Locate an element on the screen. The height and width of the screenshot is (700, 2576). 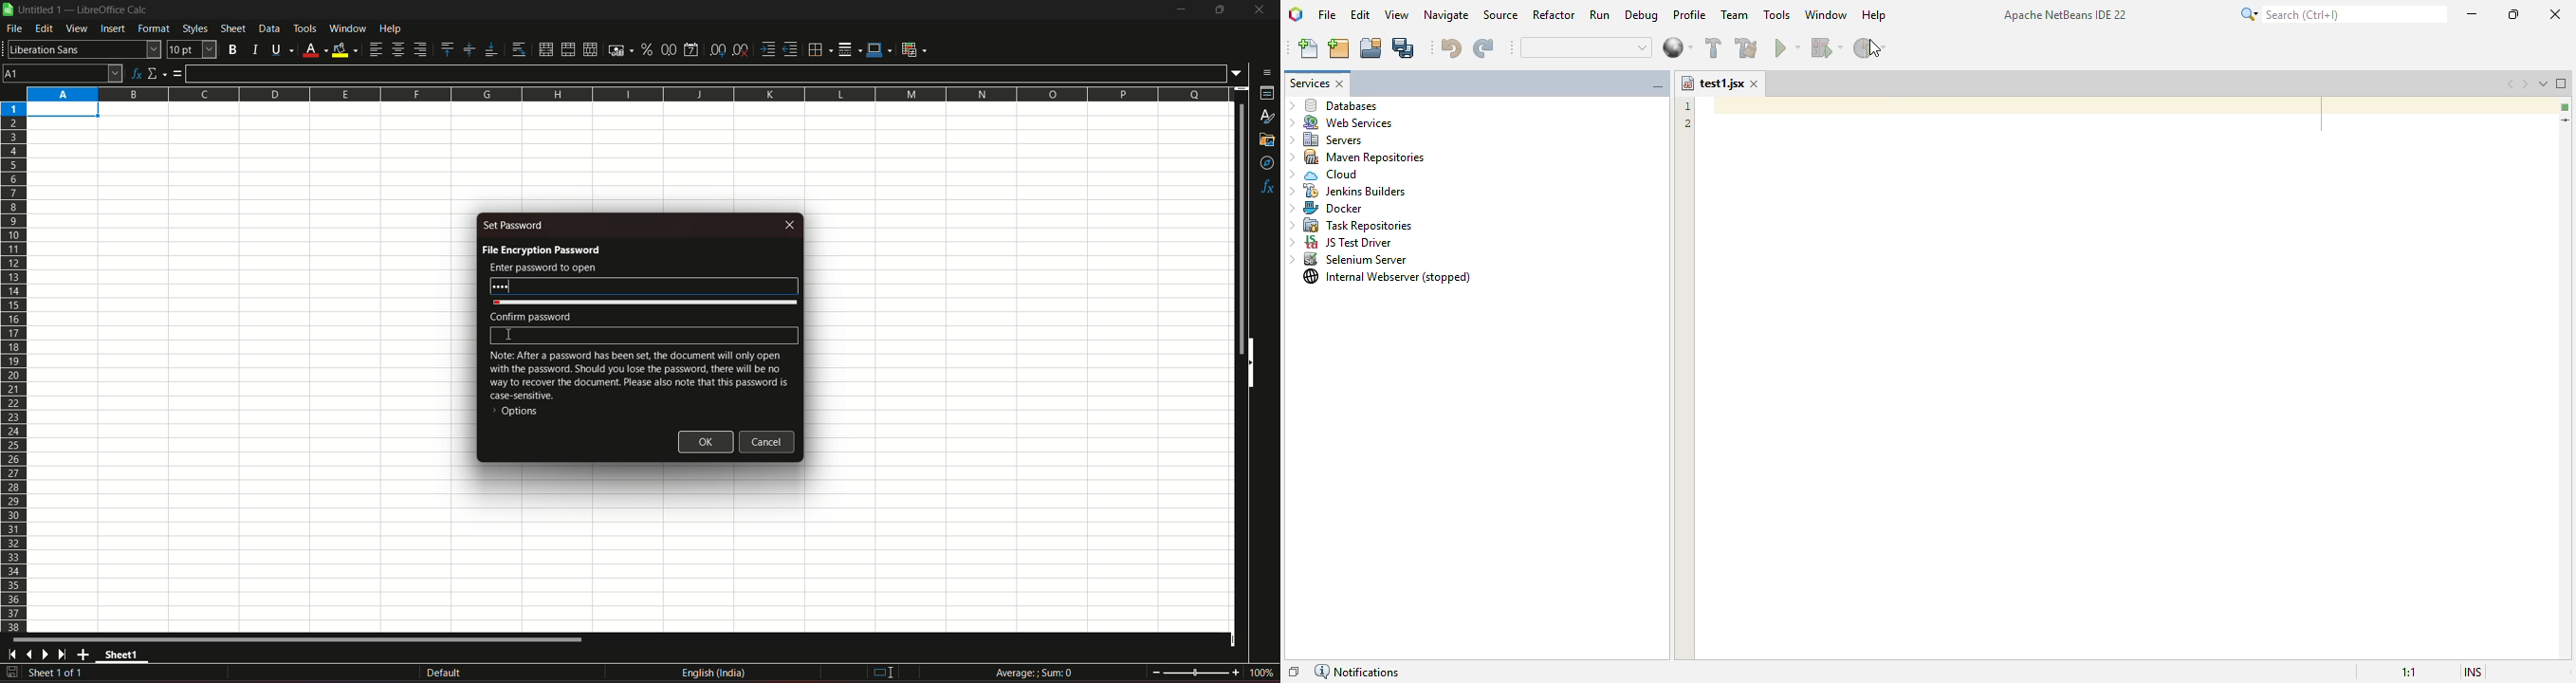
file is located at coordinates (15, 31).